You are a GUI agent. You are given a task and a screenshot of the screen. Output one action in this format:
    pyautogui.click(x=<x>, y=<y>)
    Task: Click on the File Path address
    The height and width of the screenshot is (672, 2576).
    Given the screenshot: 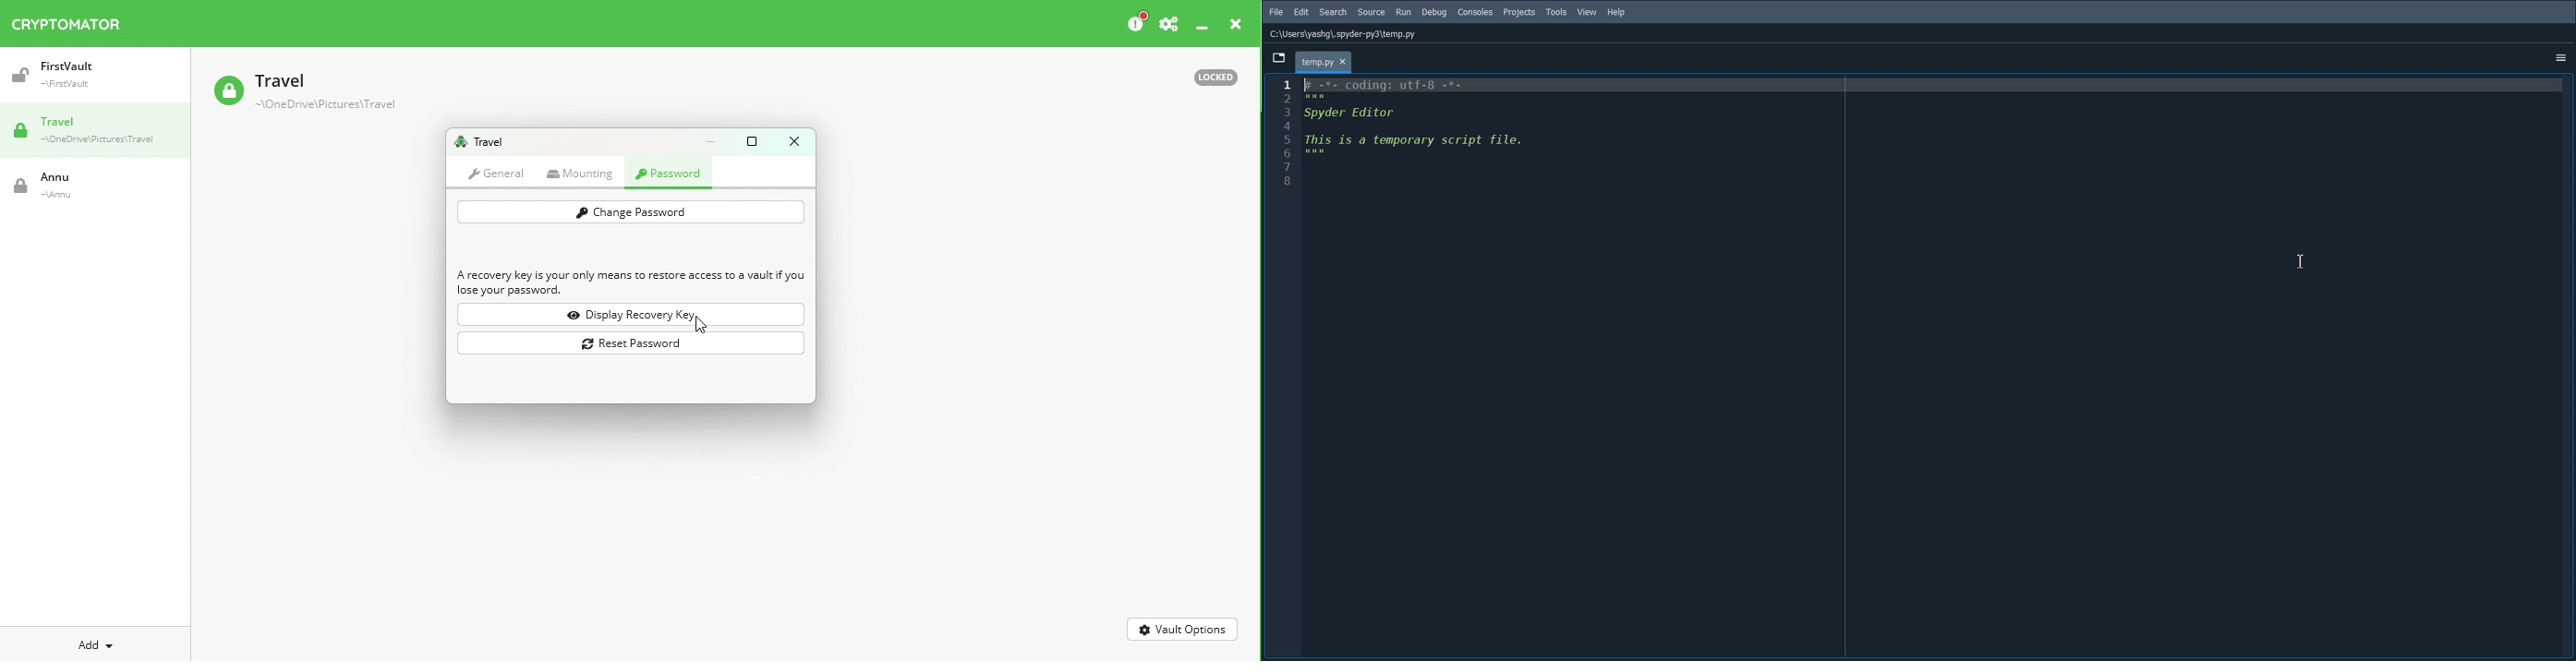 What is the action you would take?
    pyautogui.click(x=1345, y=35)
    